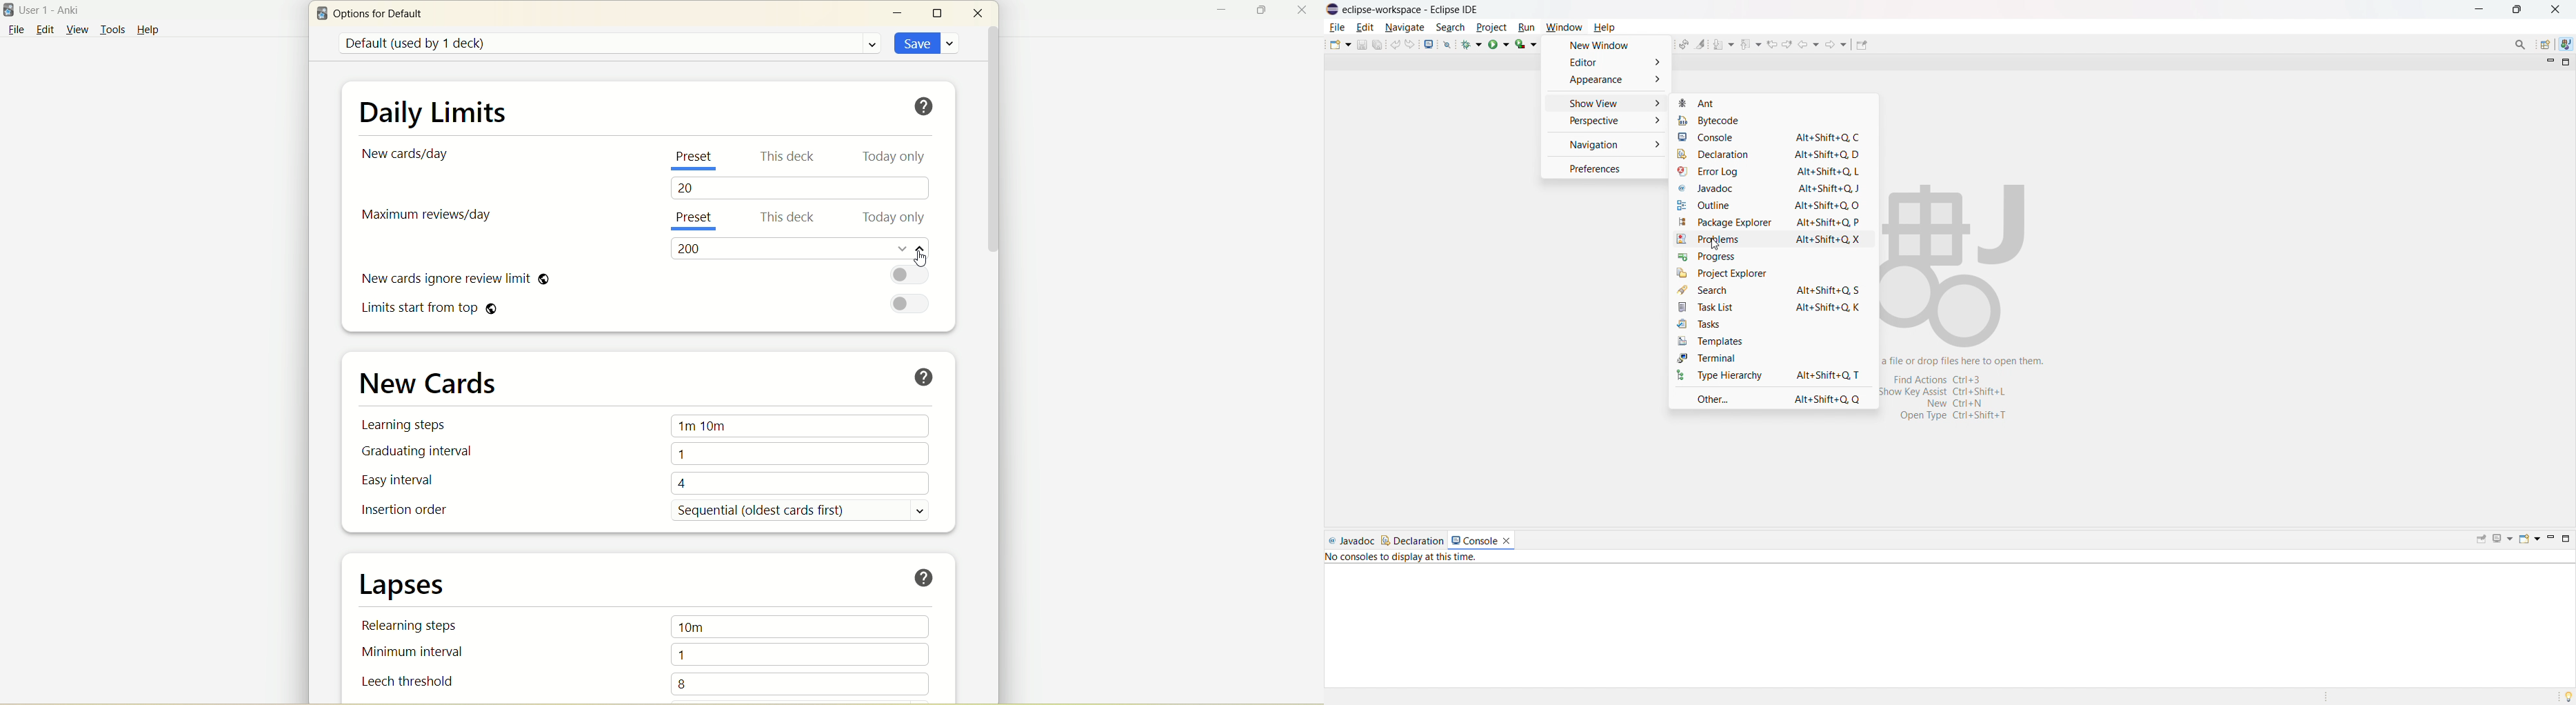 The image size is (2576, 728). What do you see at coordinates (952, 44) in the screenshot?
I see `save options` at bounding box center [952, 44].